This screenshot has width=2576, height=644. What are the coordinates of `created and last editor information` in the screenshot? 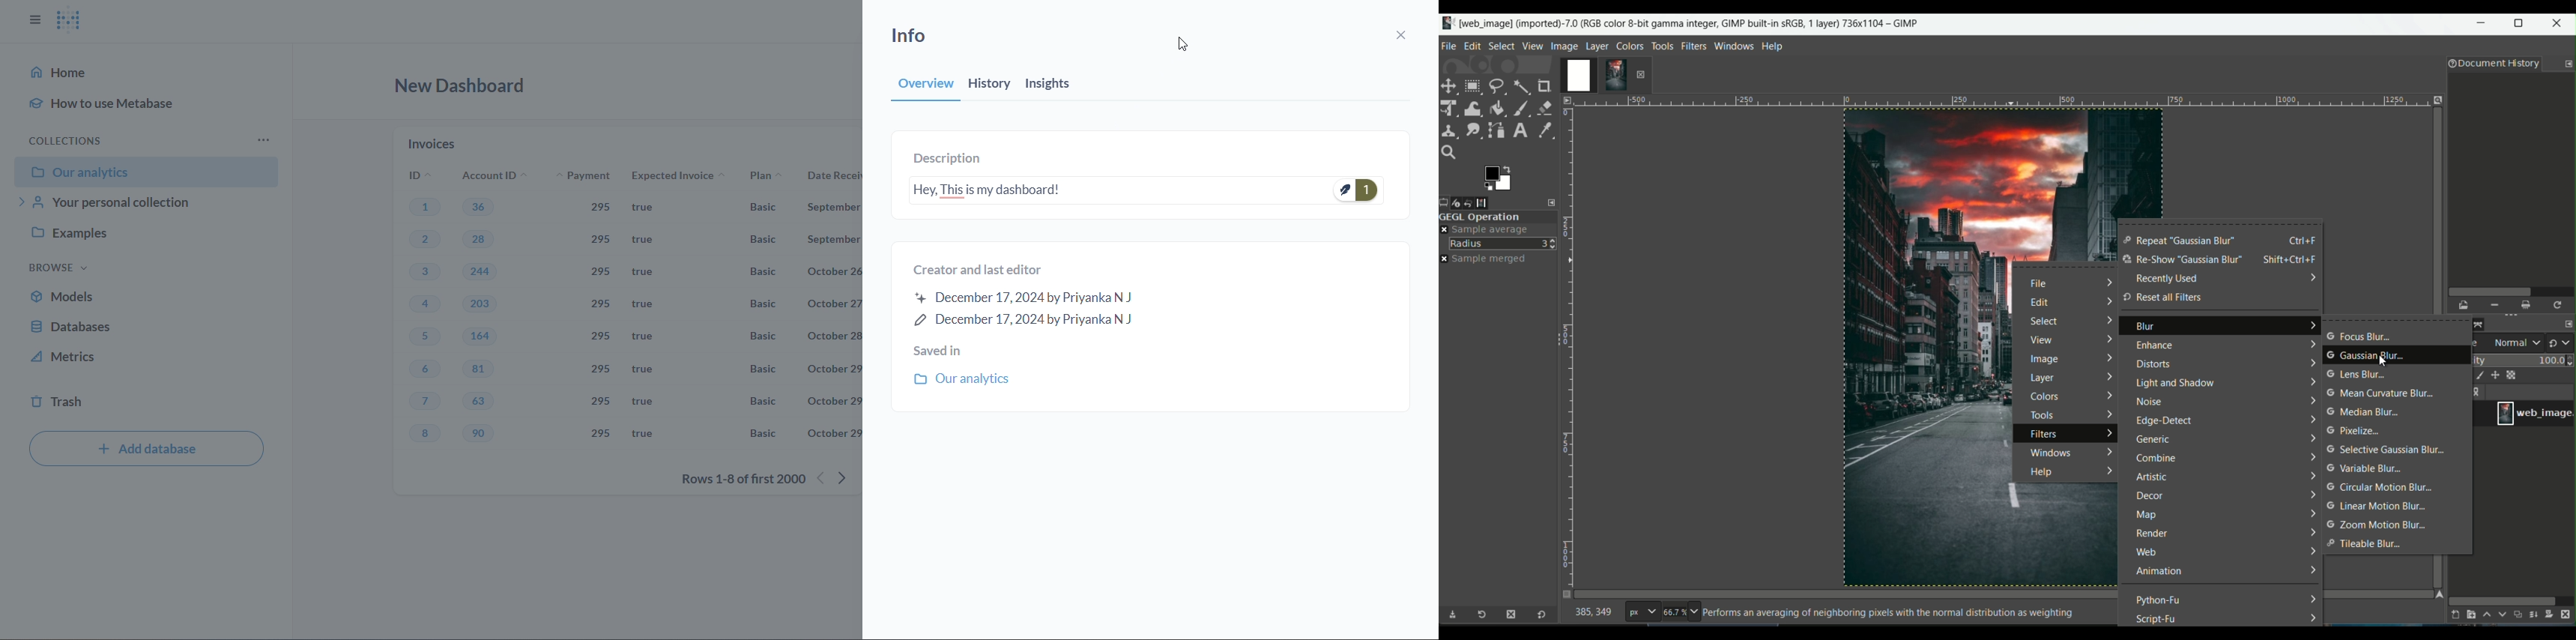 It's located at (1041, 295).